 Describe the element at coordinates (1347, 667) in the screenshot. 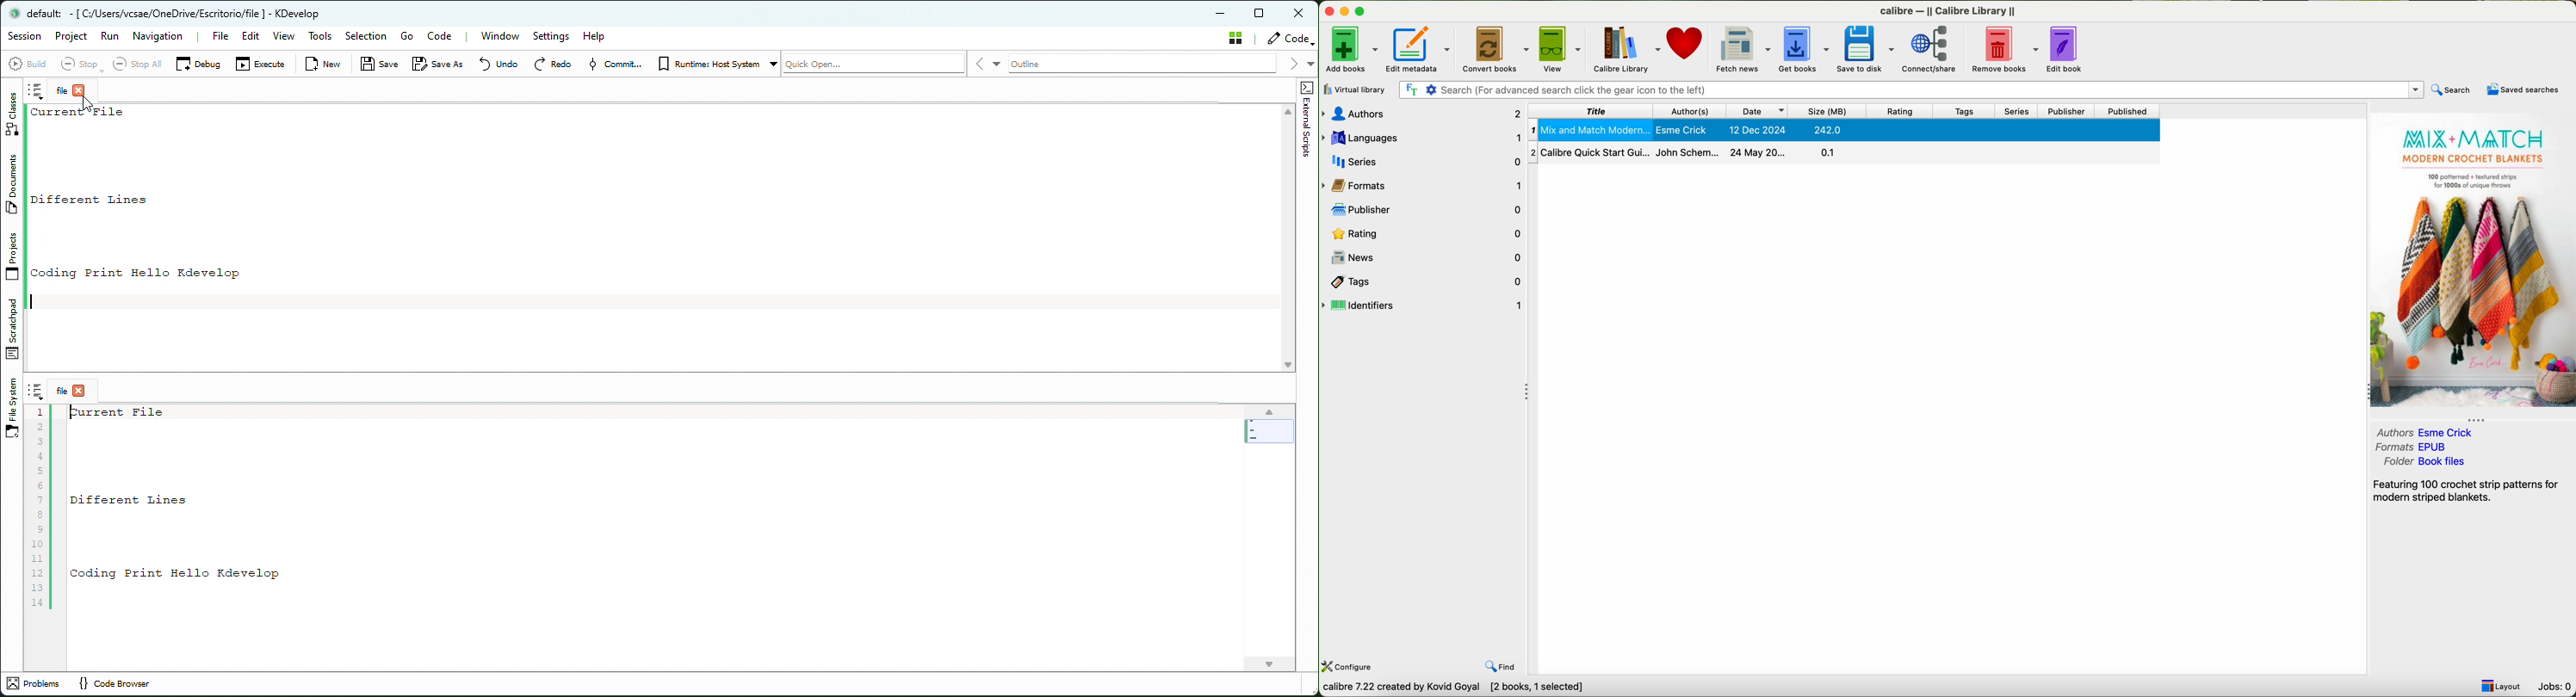

I see `configure` at that location.